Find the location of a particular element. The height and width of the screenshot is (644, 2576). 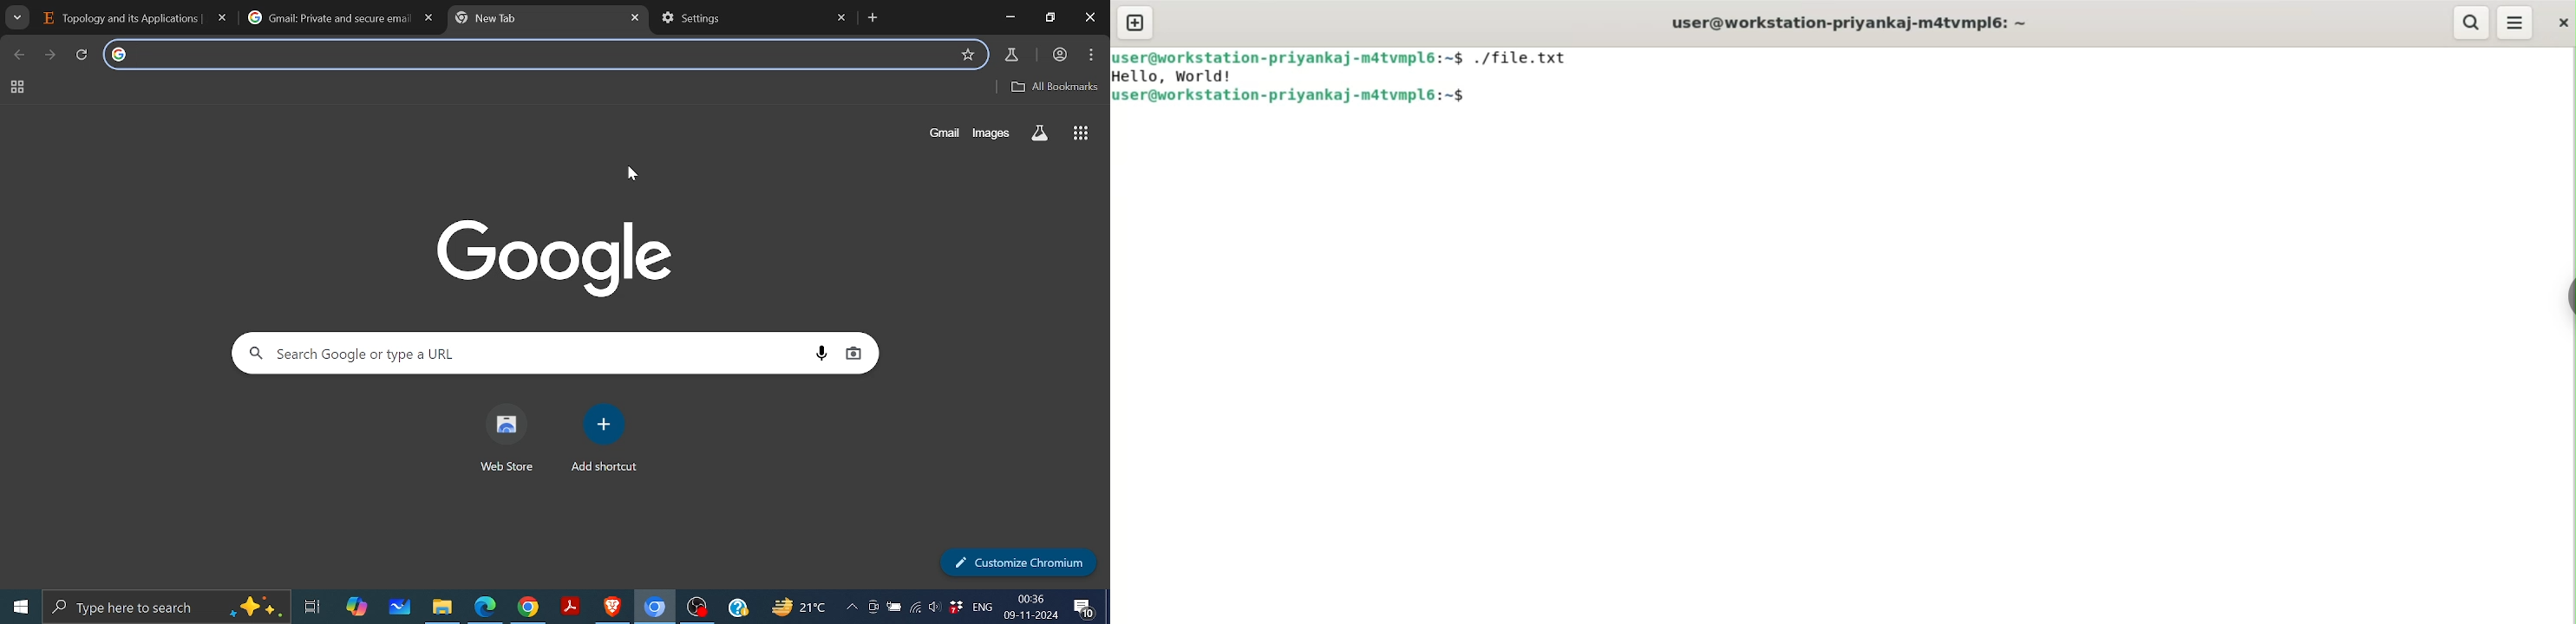

dropbox is located at coordinates (956, 607).